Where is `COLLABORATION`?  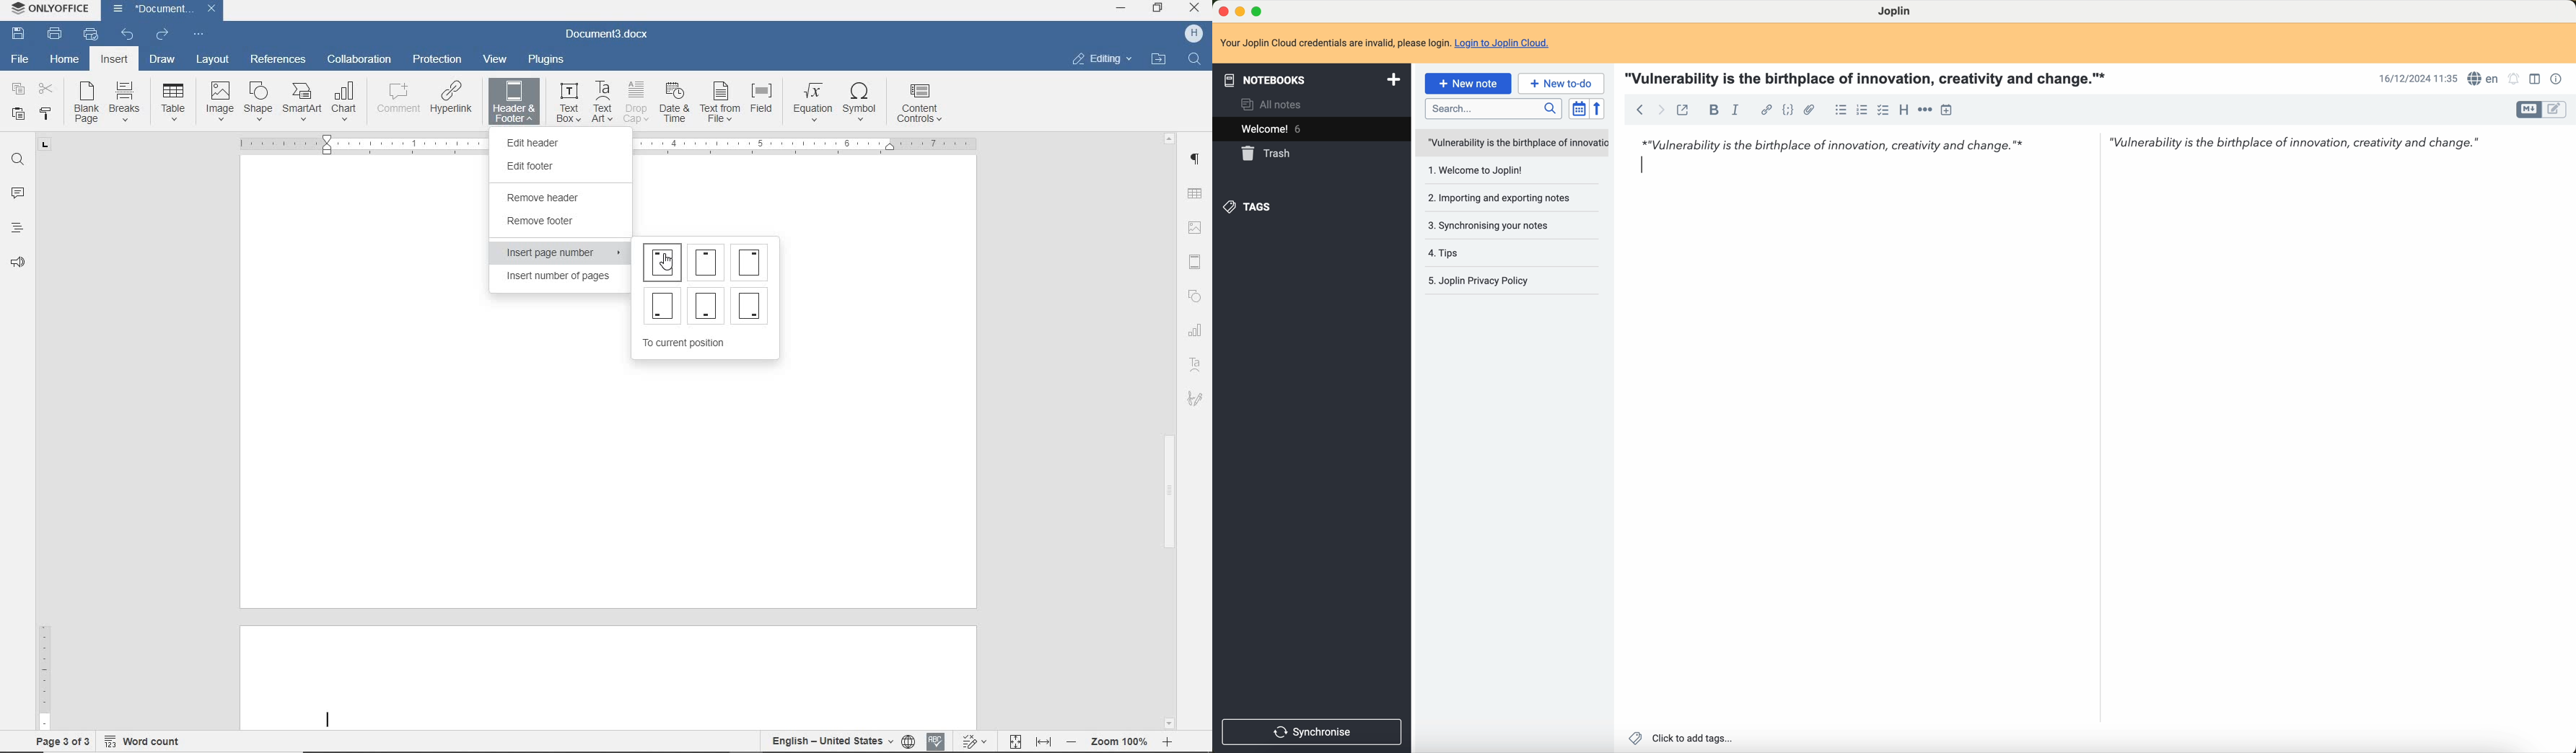
COLLABORATION is located at coordinates (359, 61).